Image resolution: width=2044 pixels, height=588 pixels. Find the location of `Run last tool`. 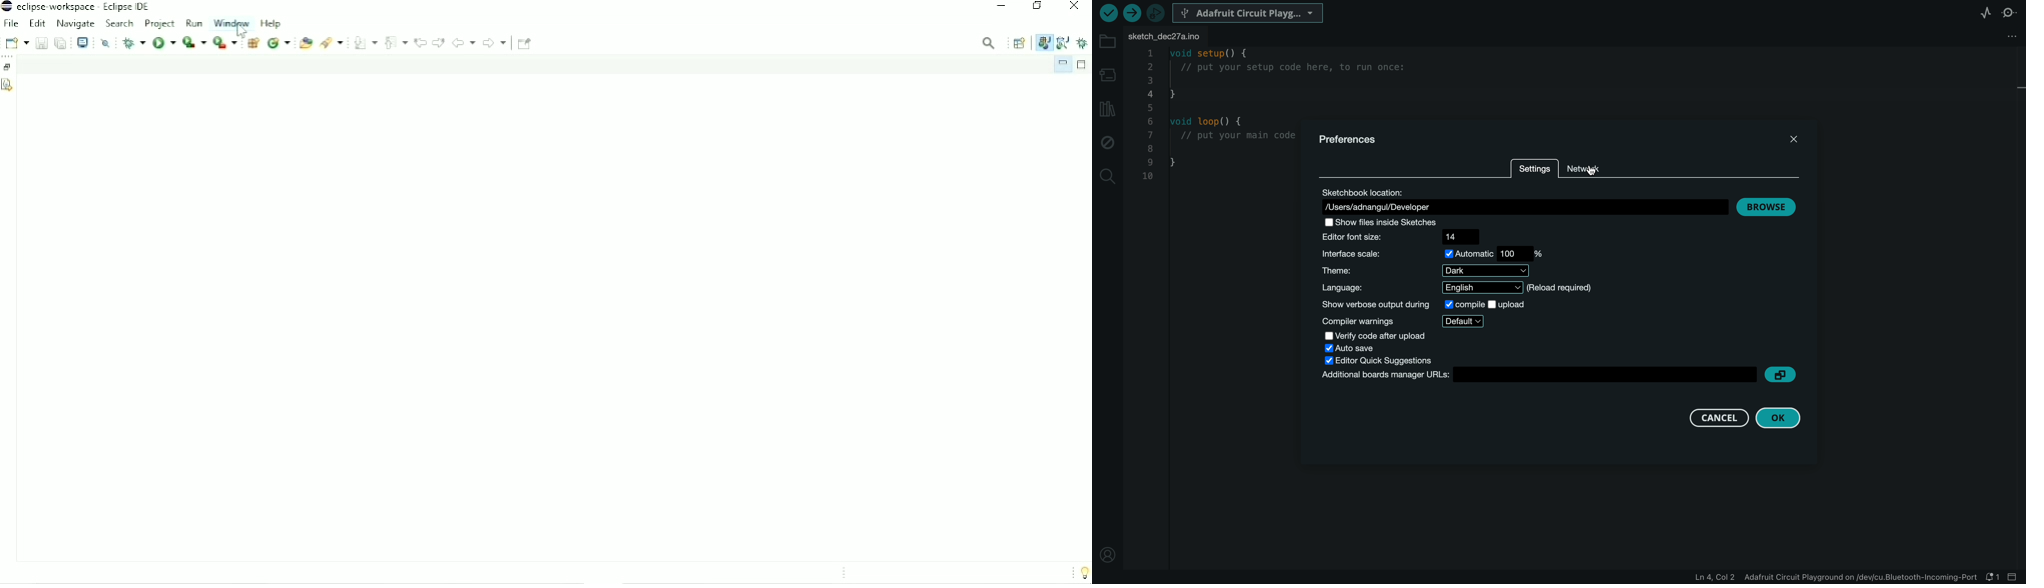

Run last tool is located at coordinates (226, 42).